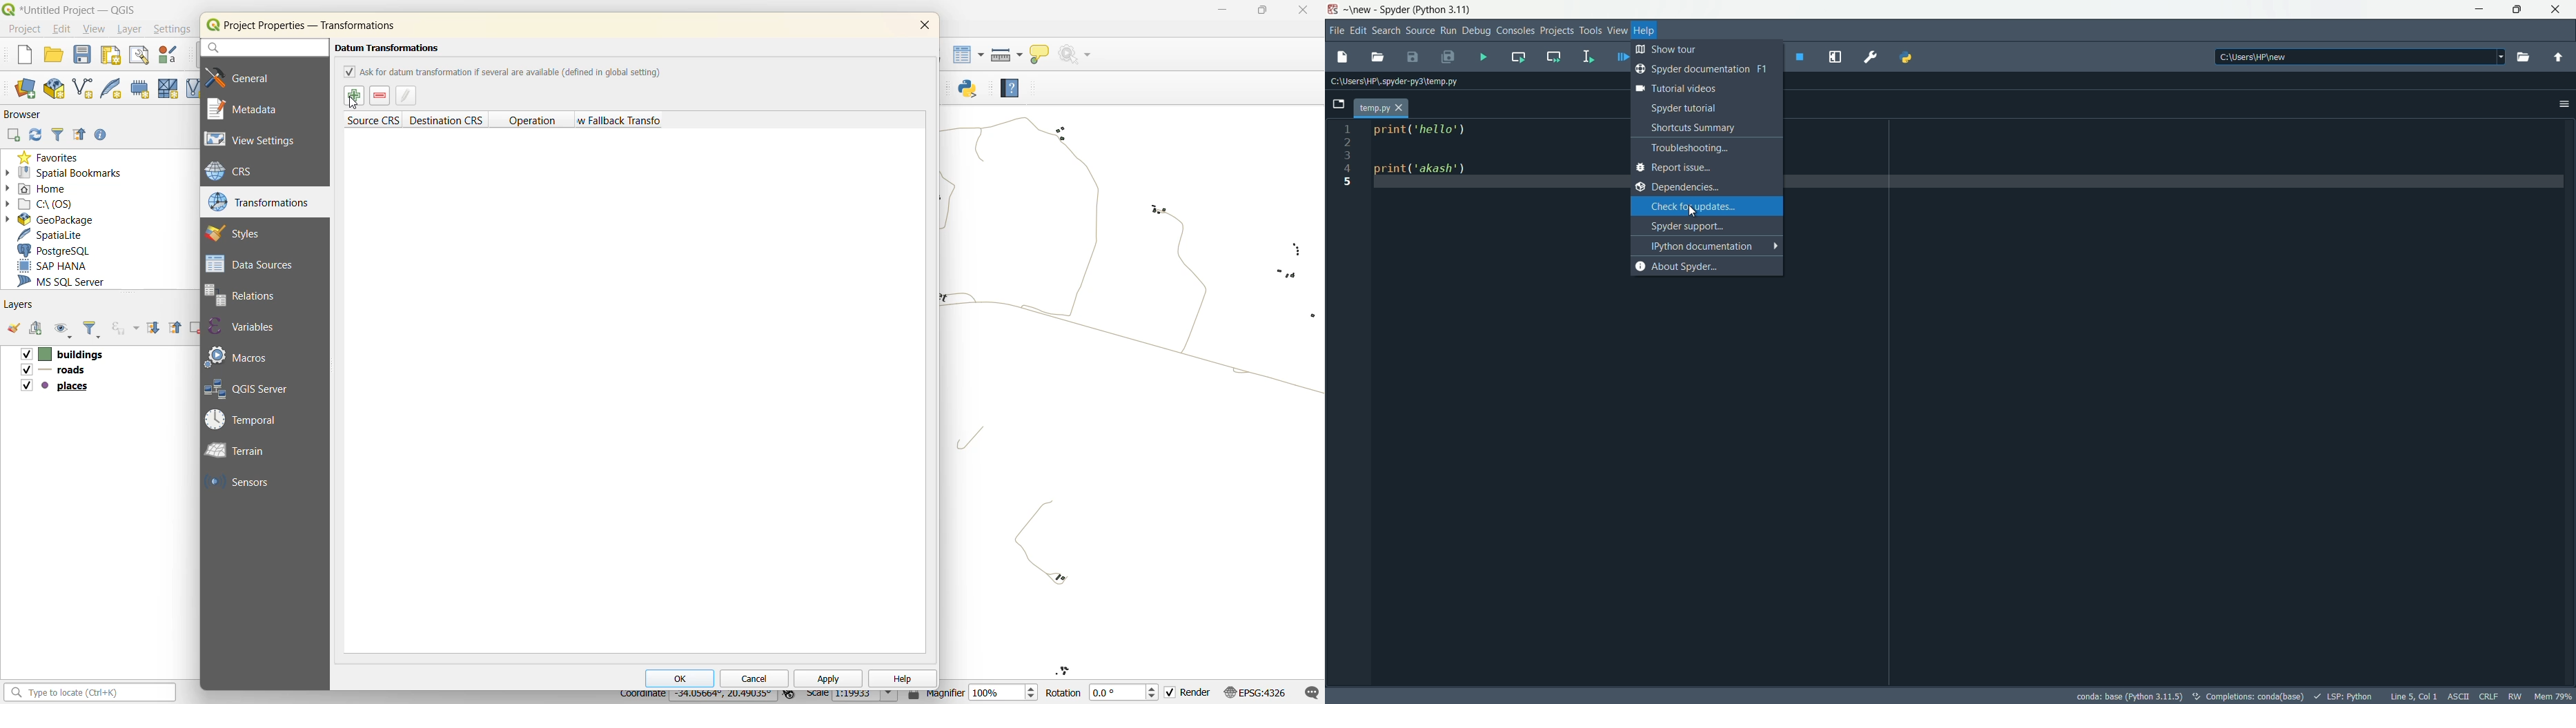 The height and width of the screenshot is (728, 2576). Describe the element at coordinates (1378, 56) in the screenshot. I see `open file` at that location.